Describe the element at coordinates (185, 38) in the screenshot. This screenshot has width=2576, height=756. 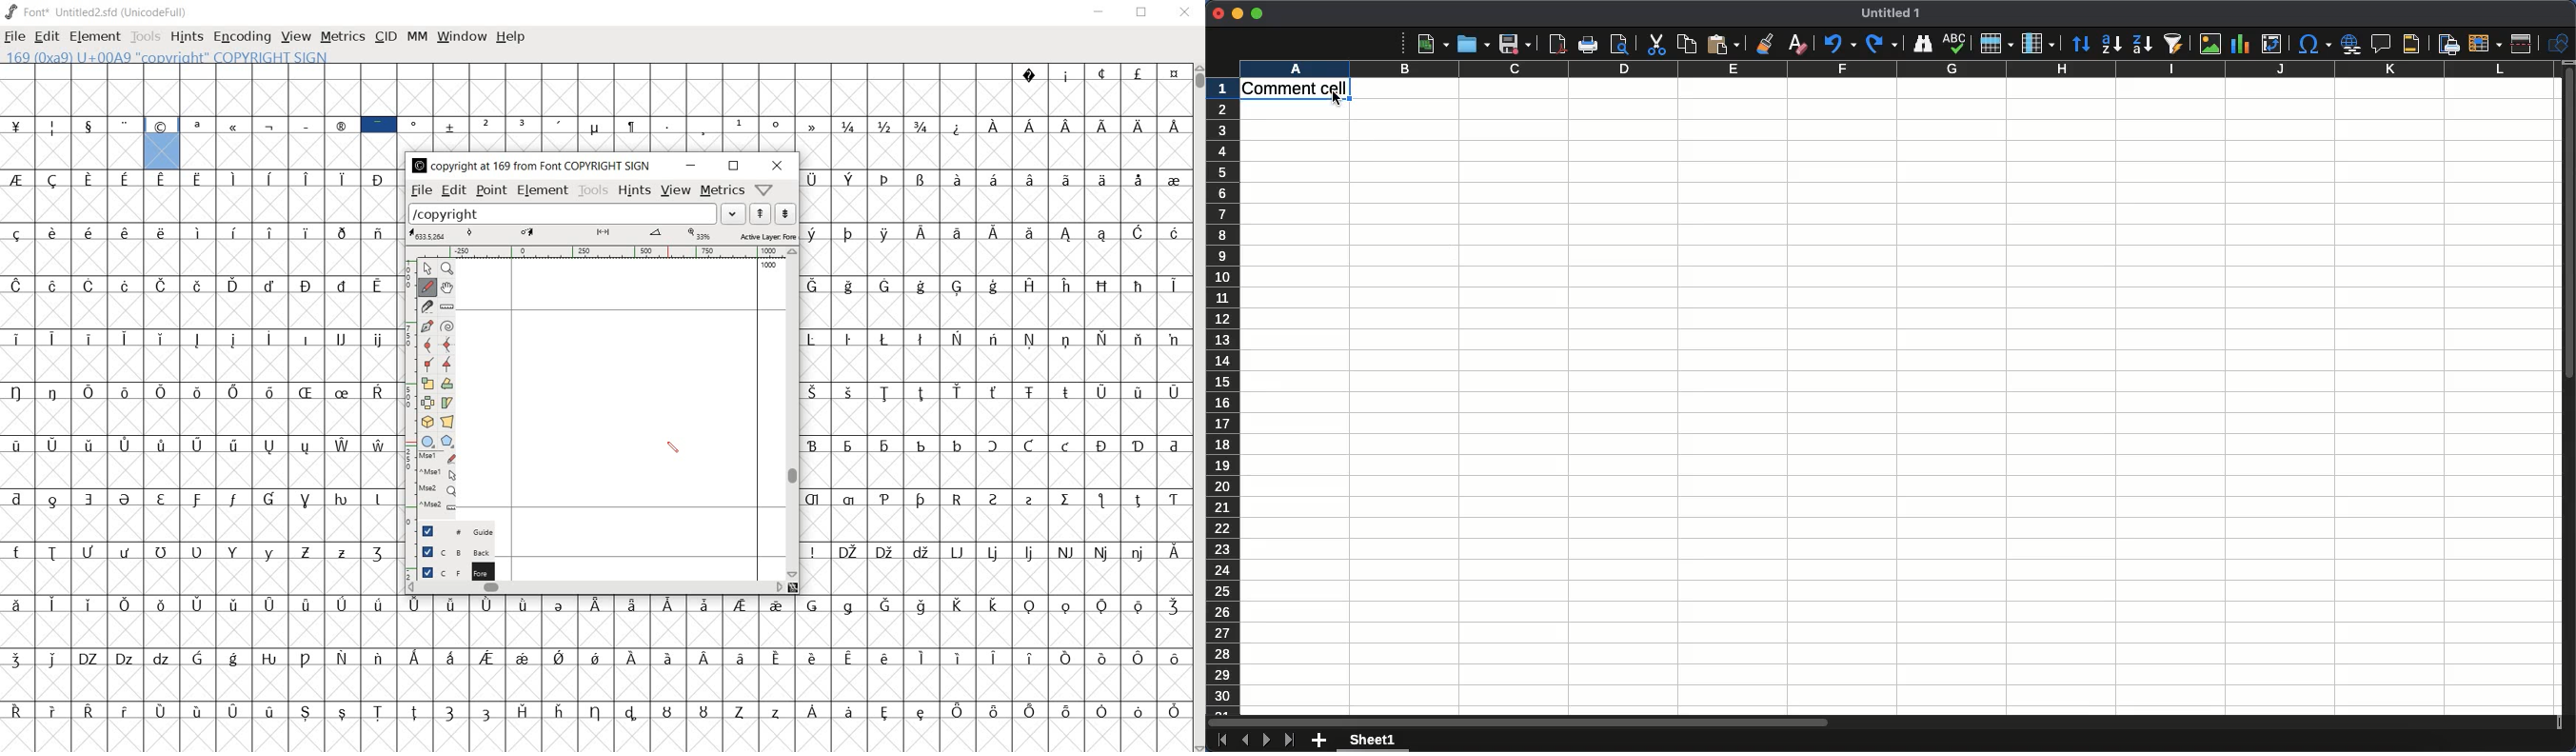
I see `hints` at that location.